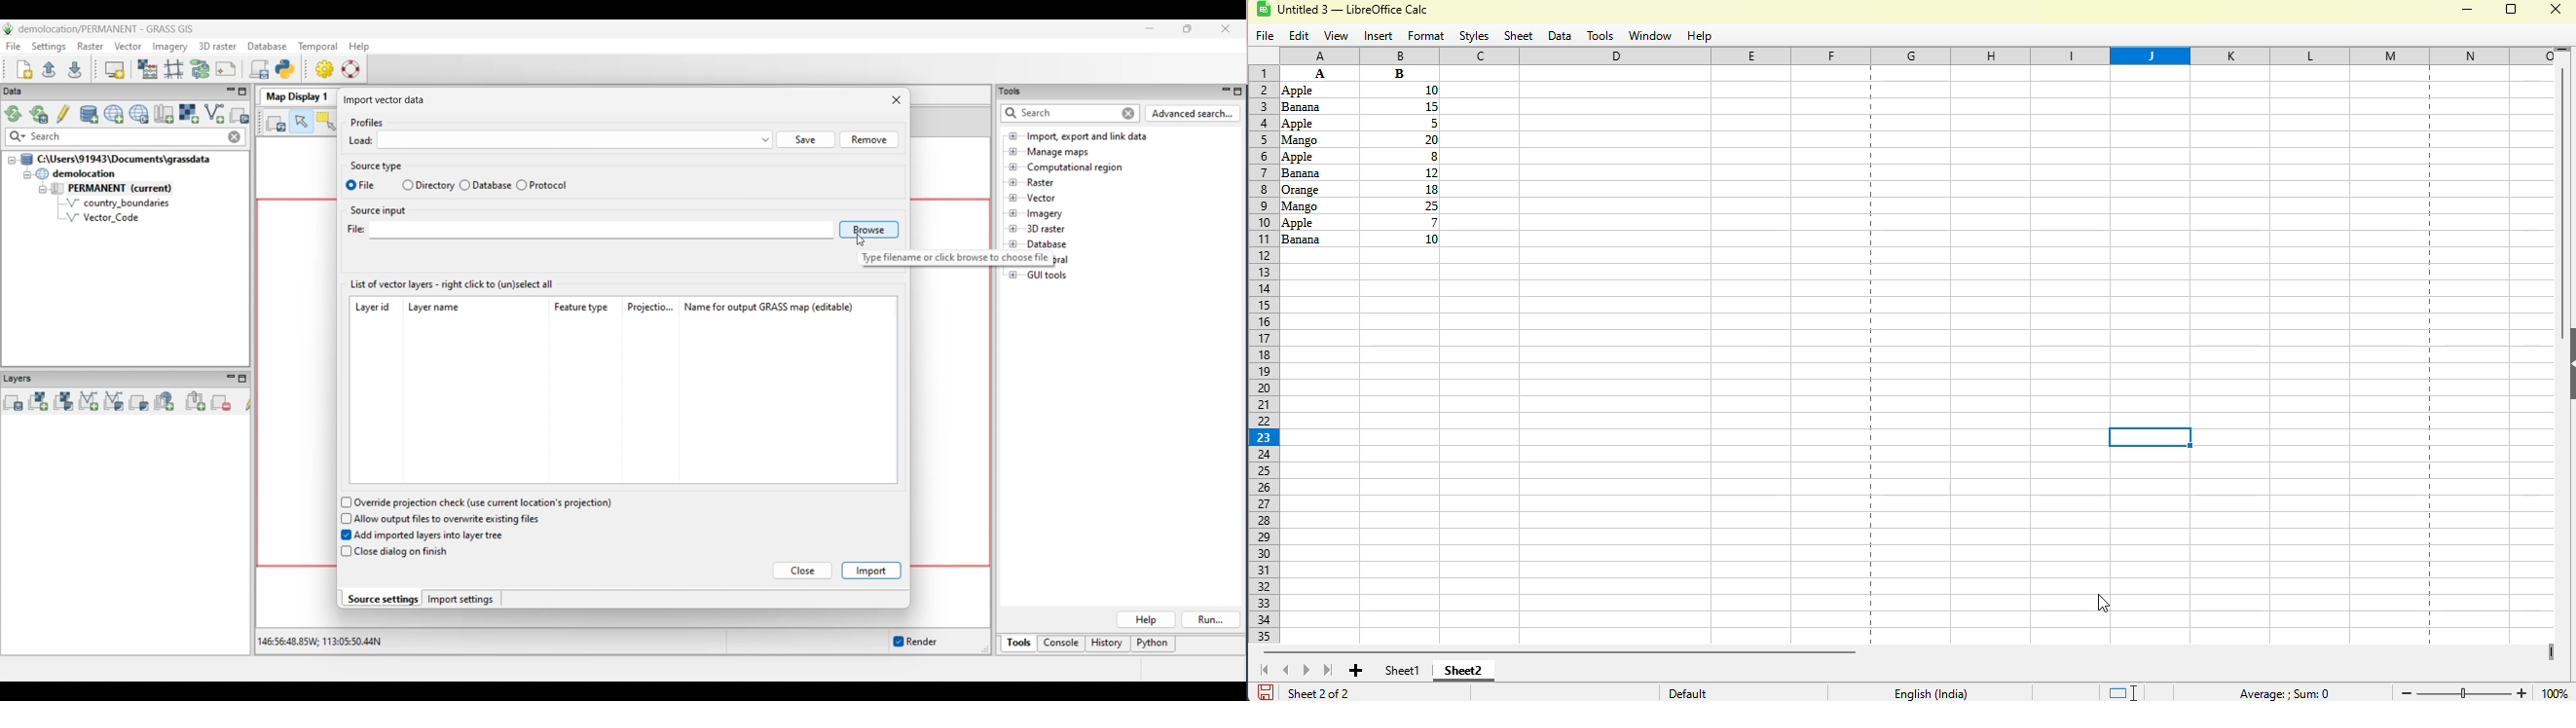 Image resolution: width=2576 pixels, height=728 pixels. Describe the element at coordinates (1931, 692) in the screenshot. I see `English (India)` at that location.